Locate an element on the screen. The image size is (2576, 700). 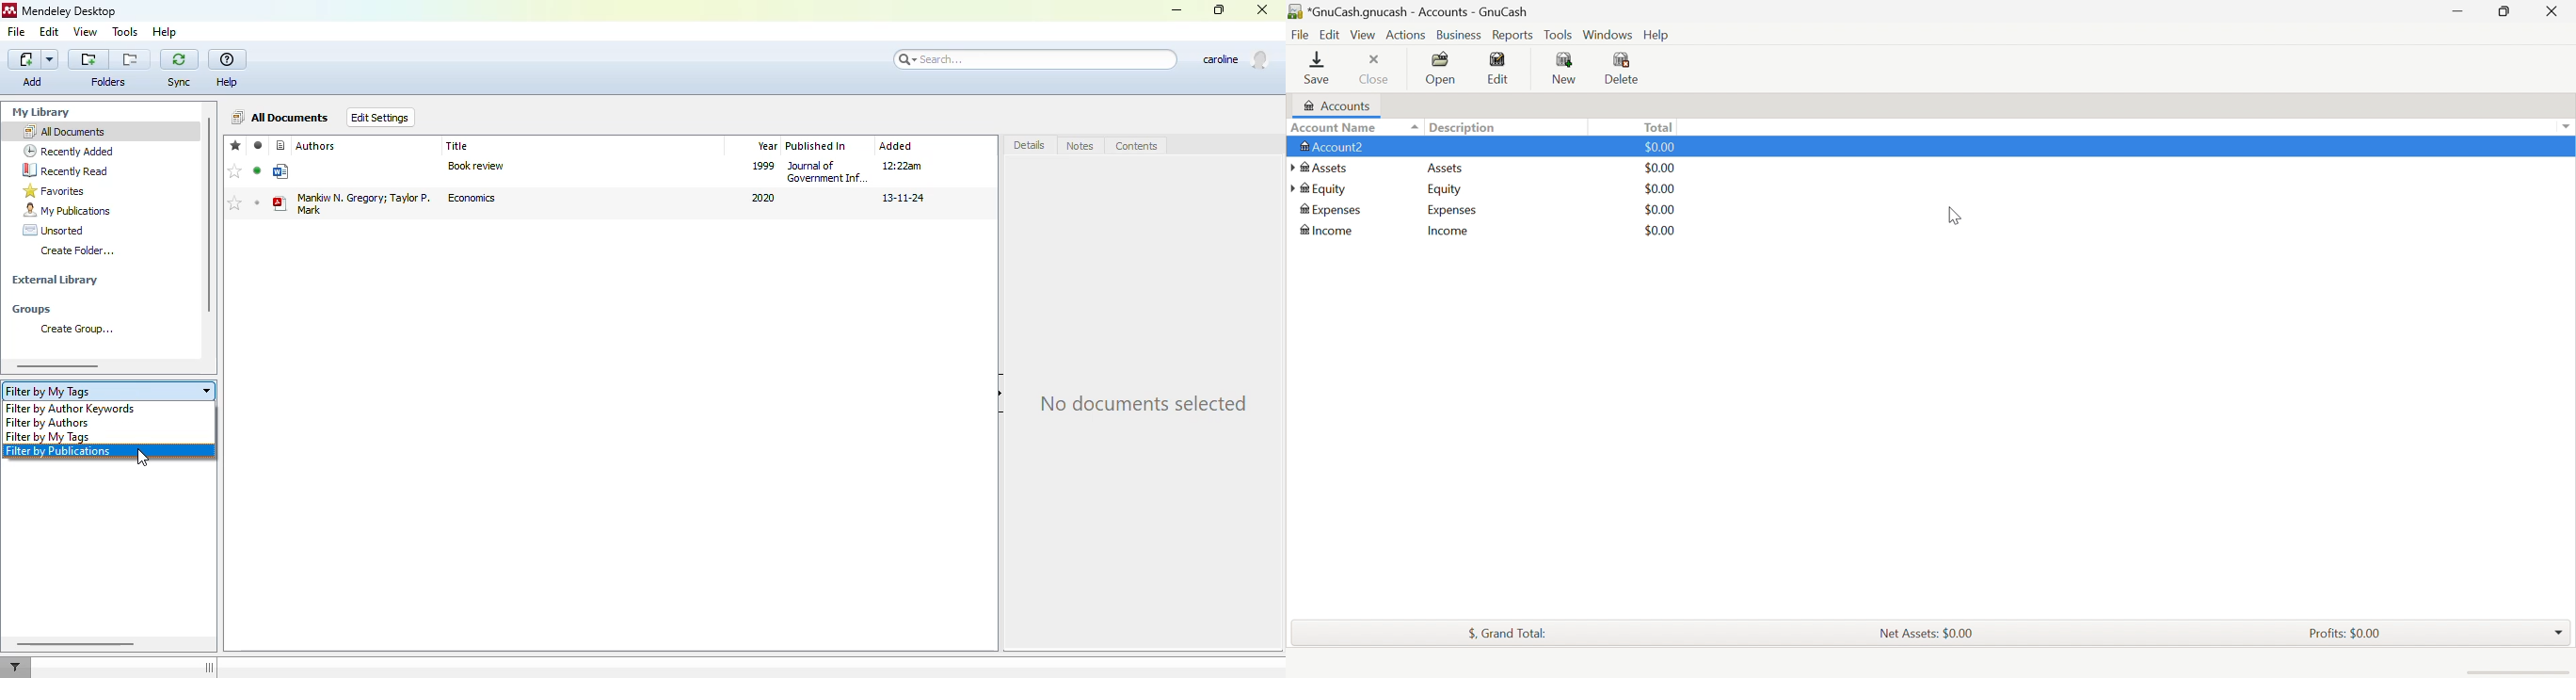
reference type is located at coordinates (281, 145).